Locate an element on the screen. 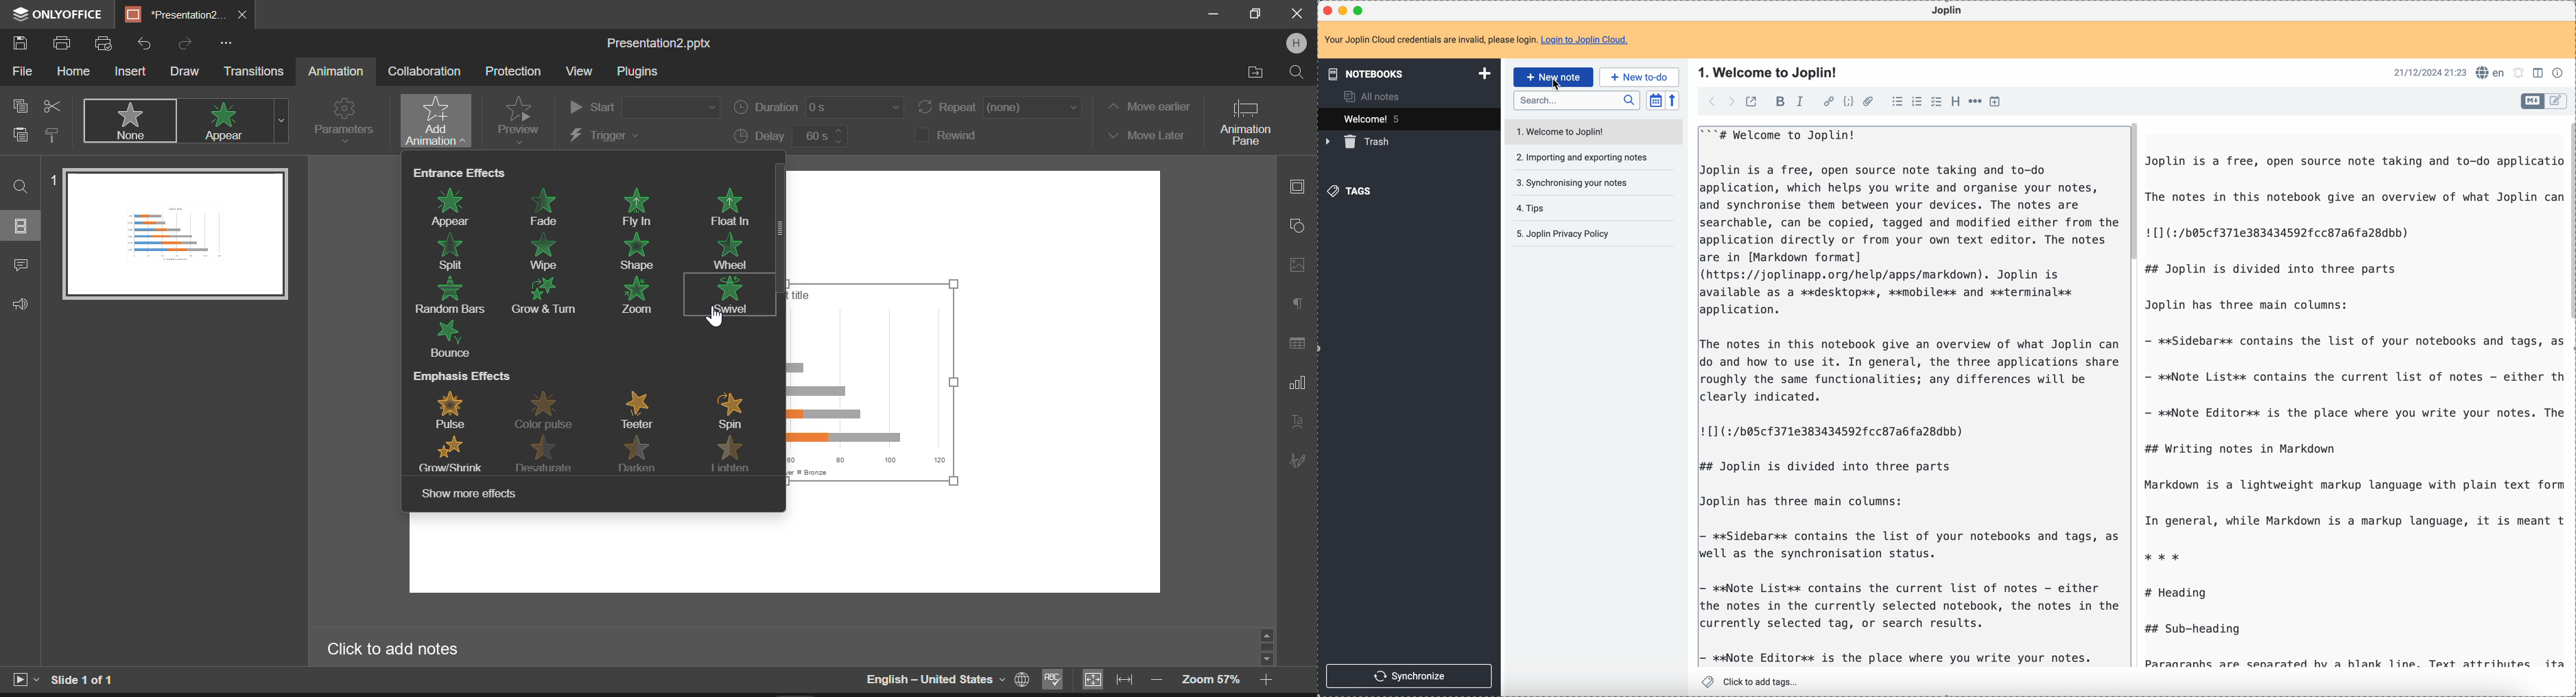 This screenshot has width=2576, height=700. Search is located at coordinates (1295, 71).